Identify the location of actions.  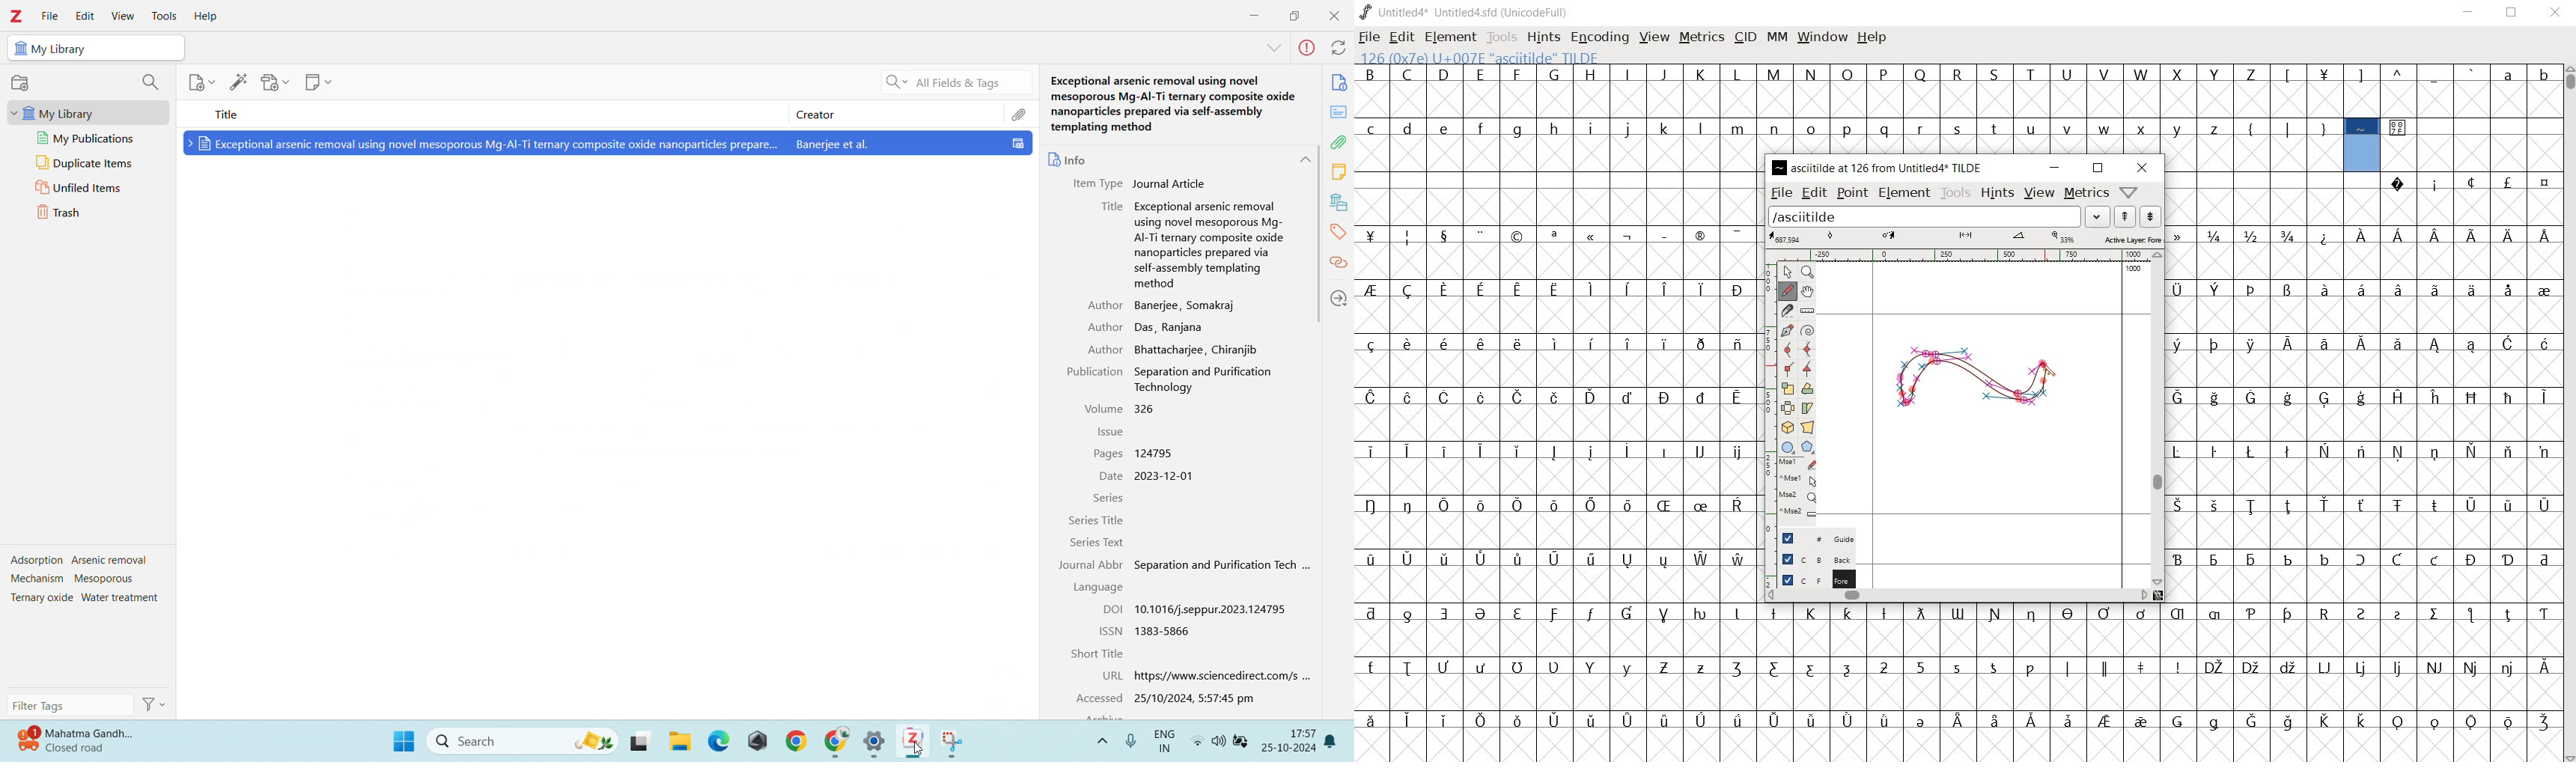
(152, 704).